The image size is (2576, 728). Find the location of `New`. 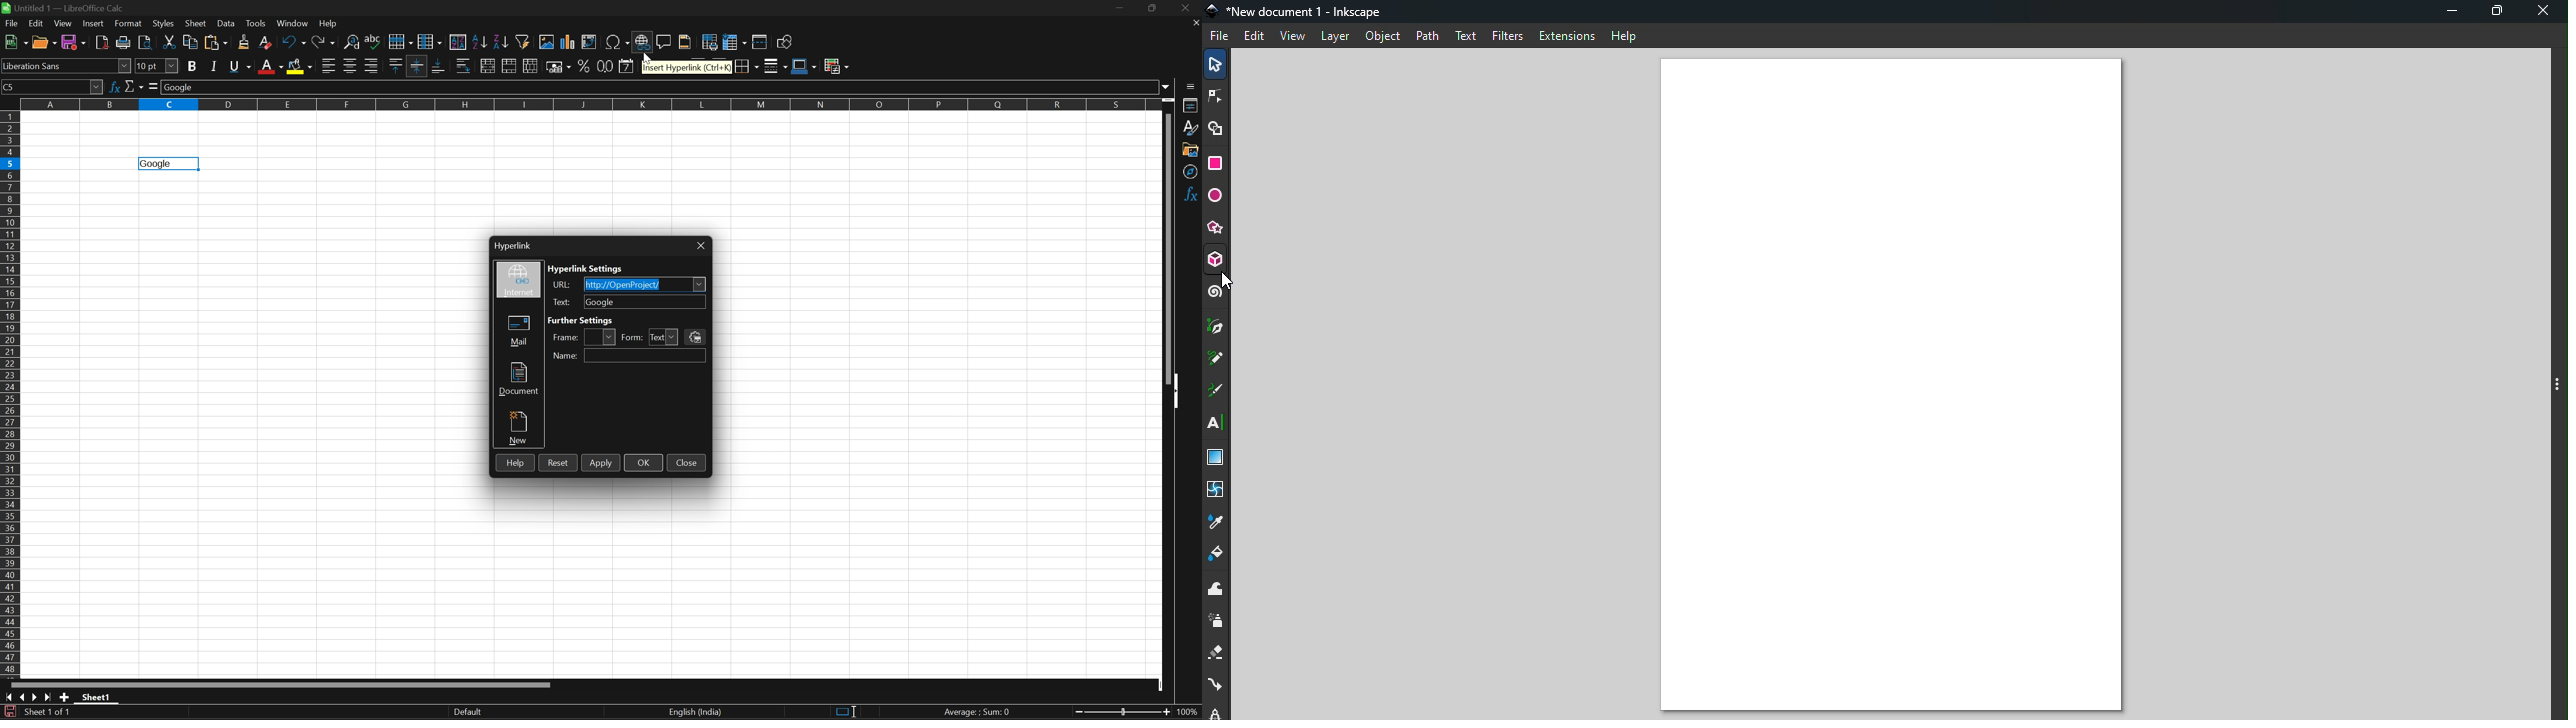

New is located at coordinates (520, 428).